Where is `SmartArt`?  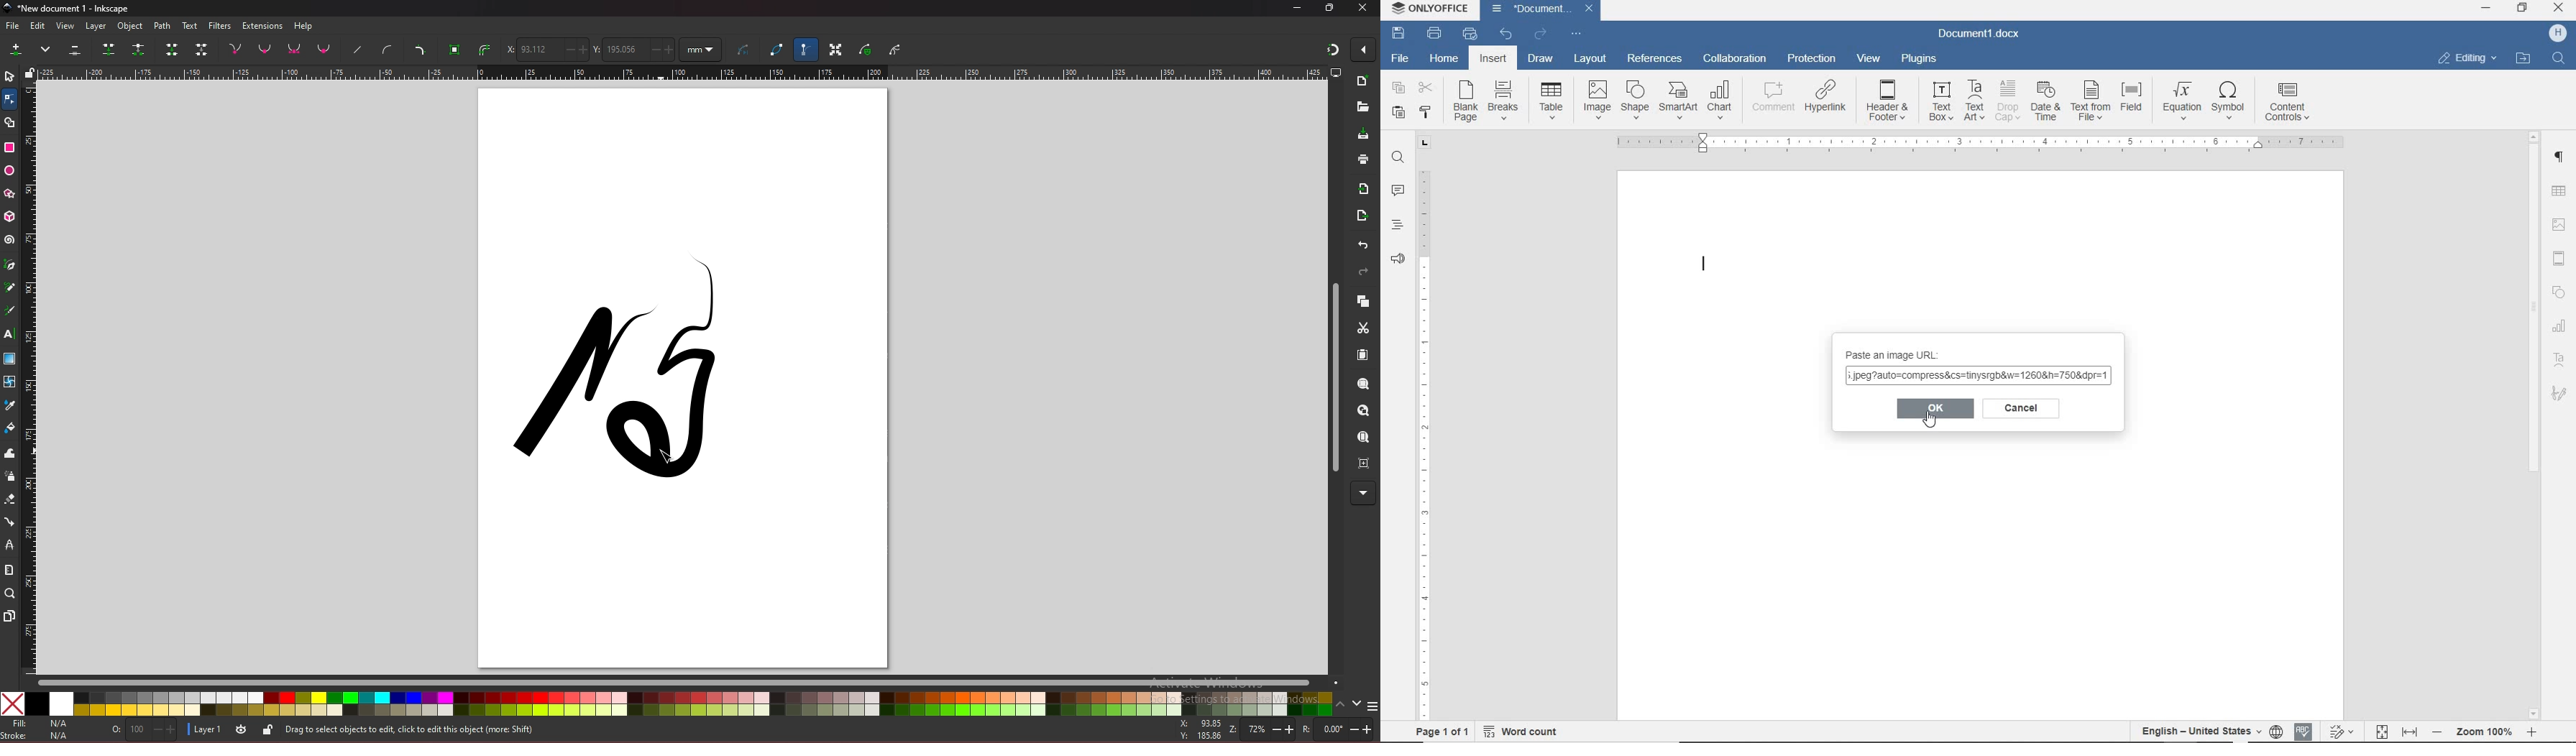 SmartArt is located at coordinates (1677, 101).